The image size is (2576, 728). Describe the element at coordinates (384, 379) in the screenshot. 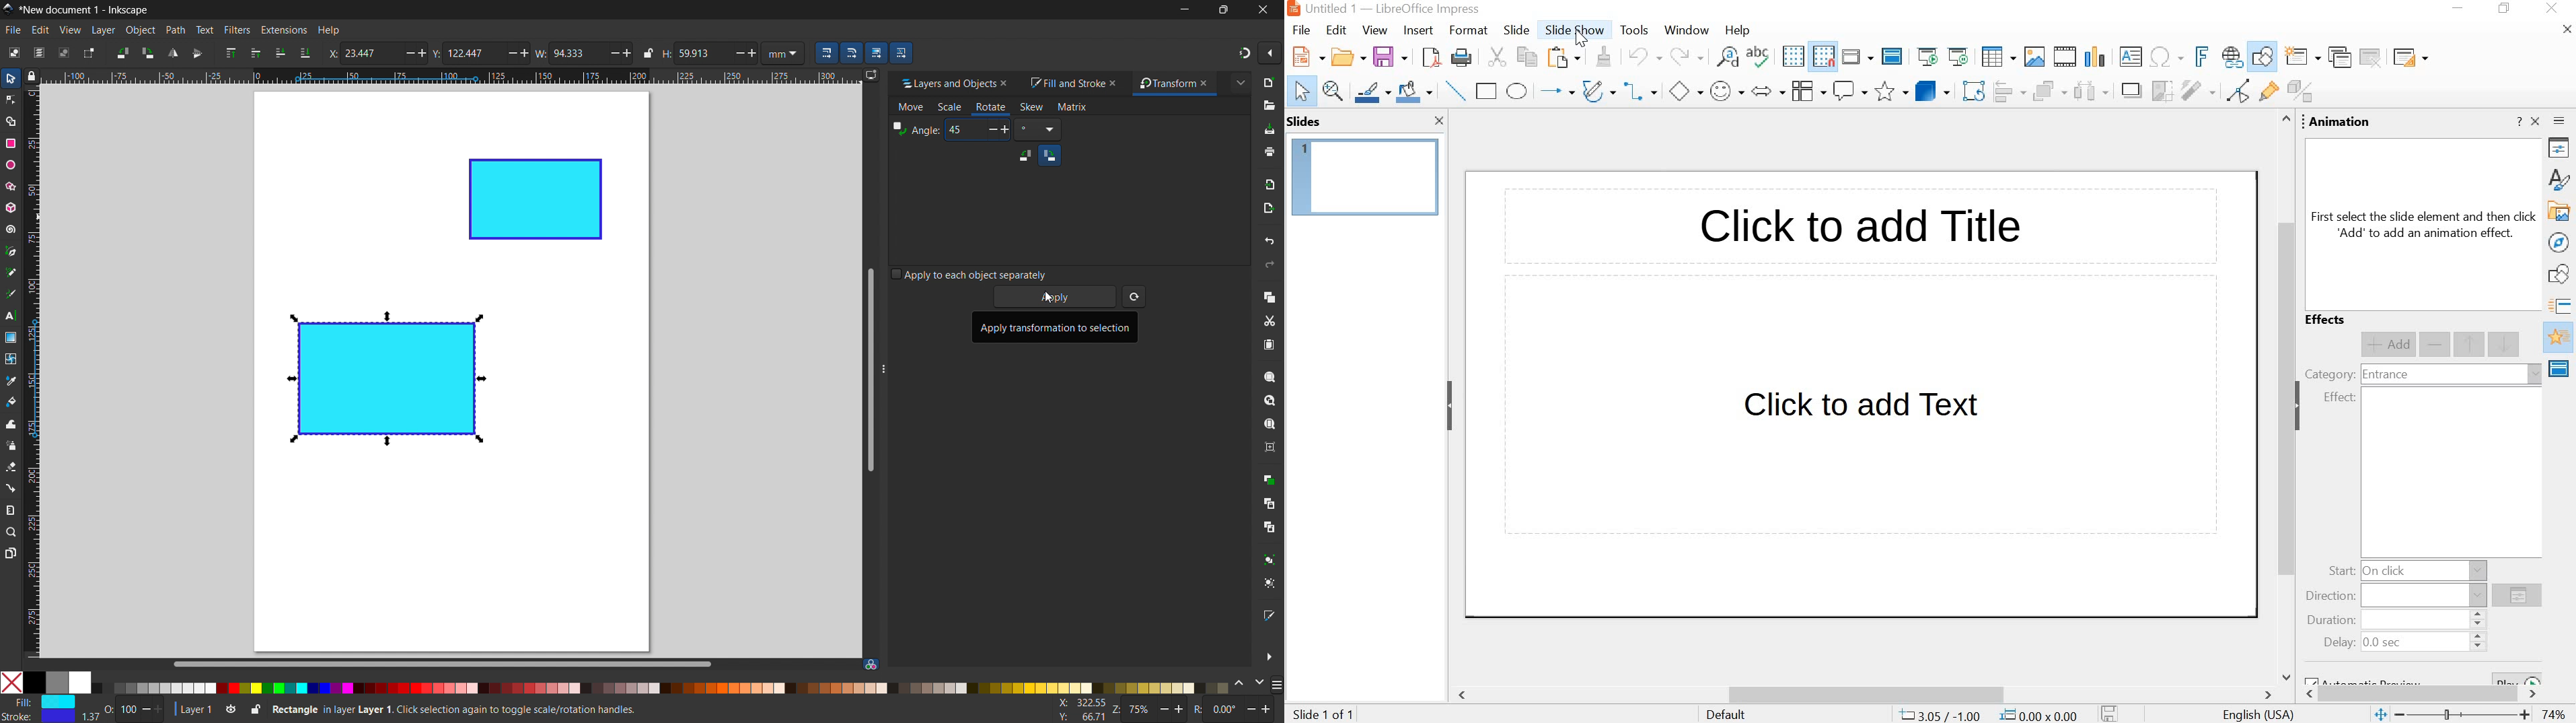

I see `object 1` at that location.